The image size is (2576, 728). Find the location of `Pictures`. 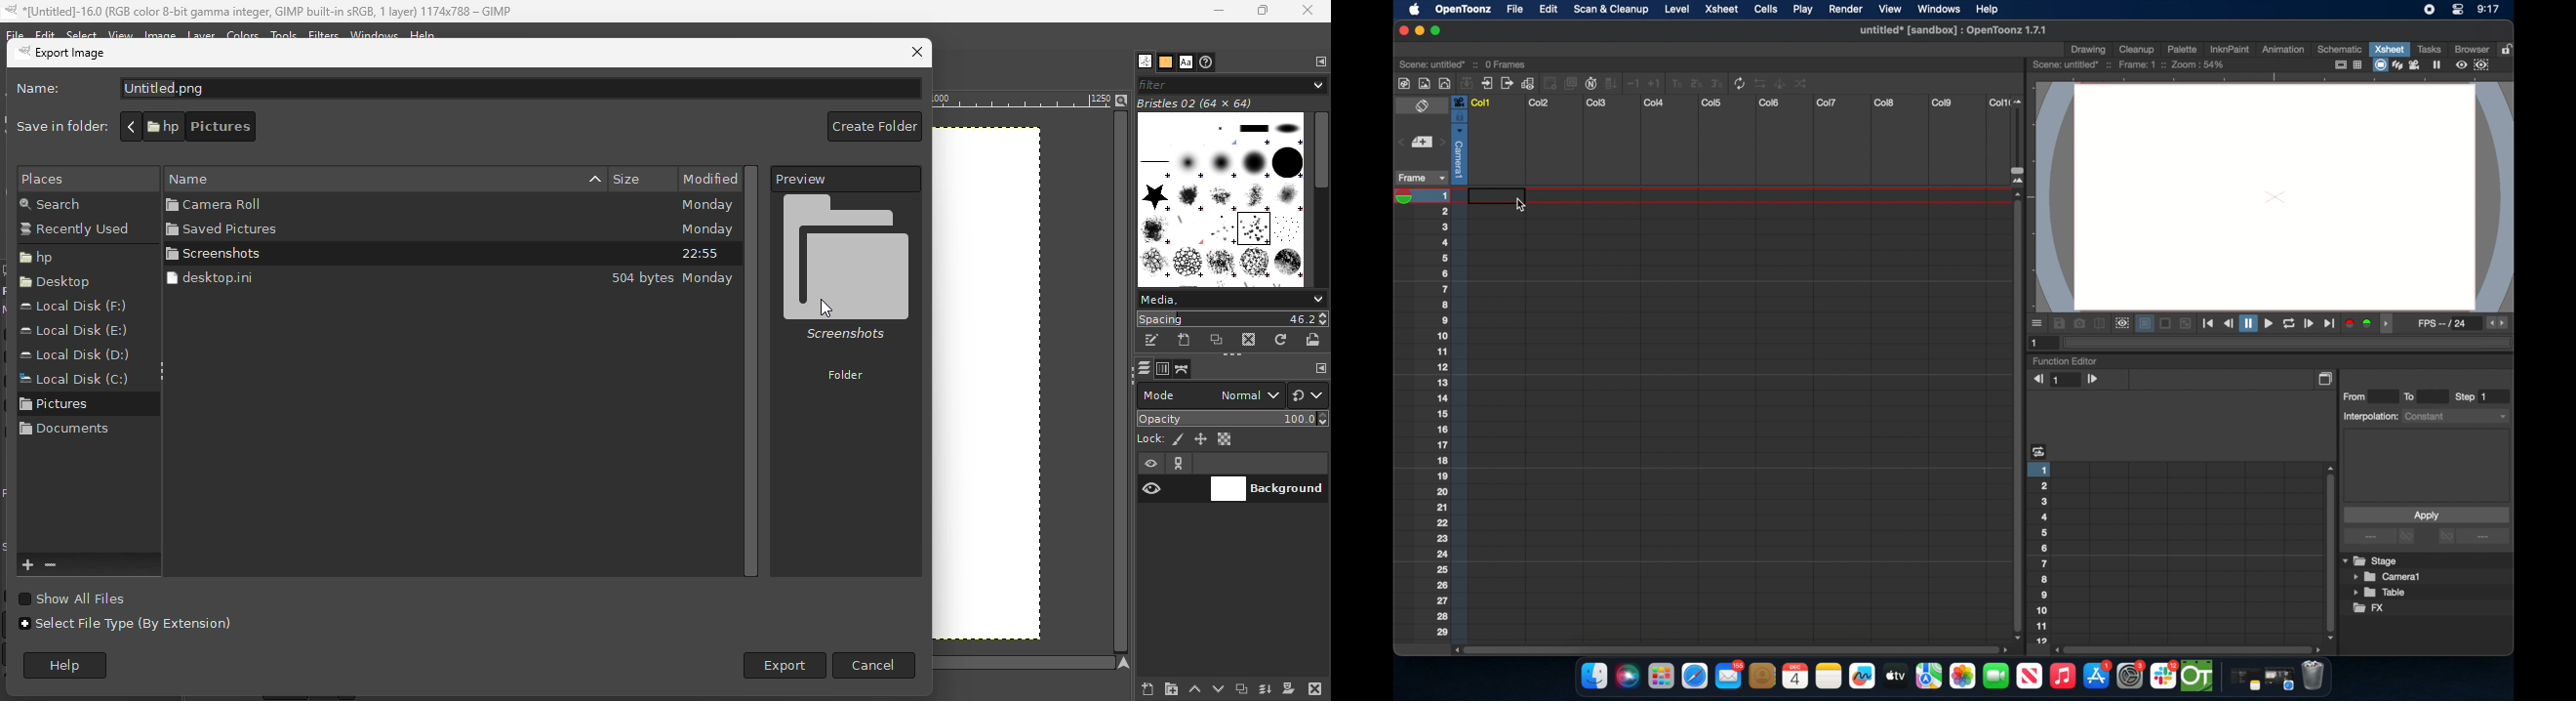

Pictures is located at coordinates (67, 408).